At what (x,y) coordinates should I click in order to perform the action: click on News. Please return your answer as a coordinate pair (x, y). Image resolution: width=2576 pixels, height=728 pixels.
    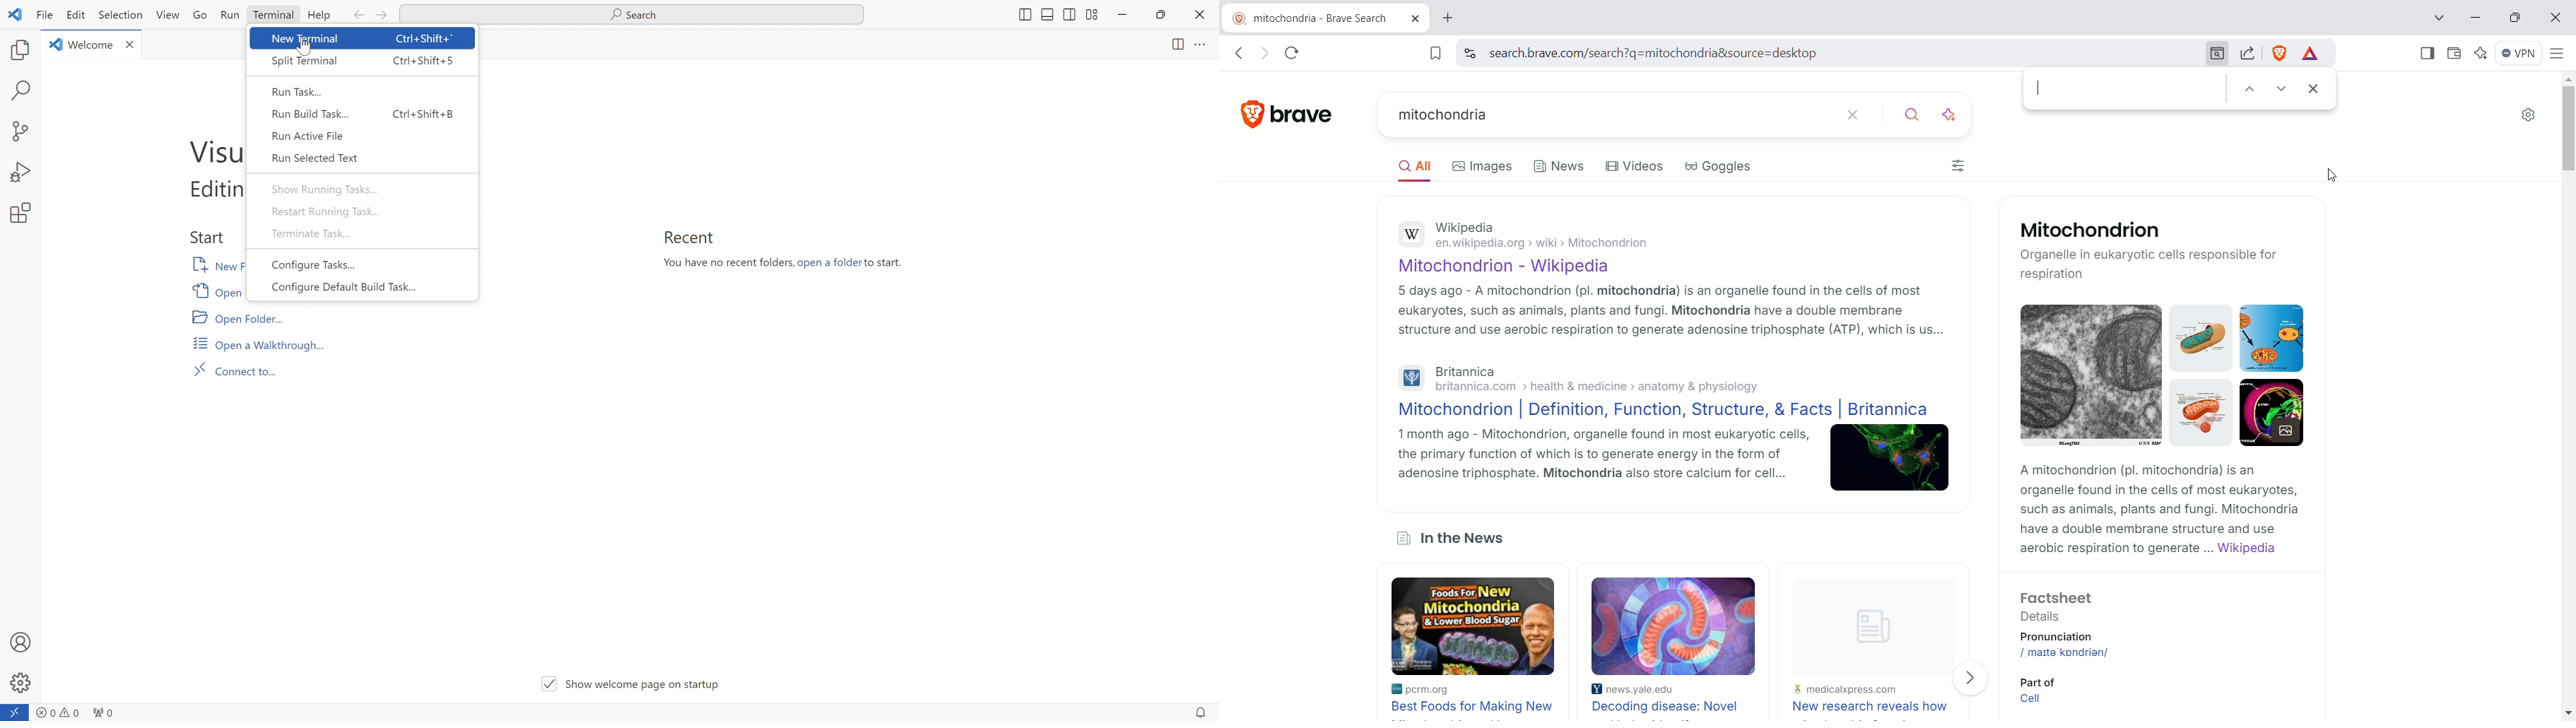
    Looking at the image, I should click on (1559, 166).